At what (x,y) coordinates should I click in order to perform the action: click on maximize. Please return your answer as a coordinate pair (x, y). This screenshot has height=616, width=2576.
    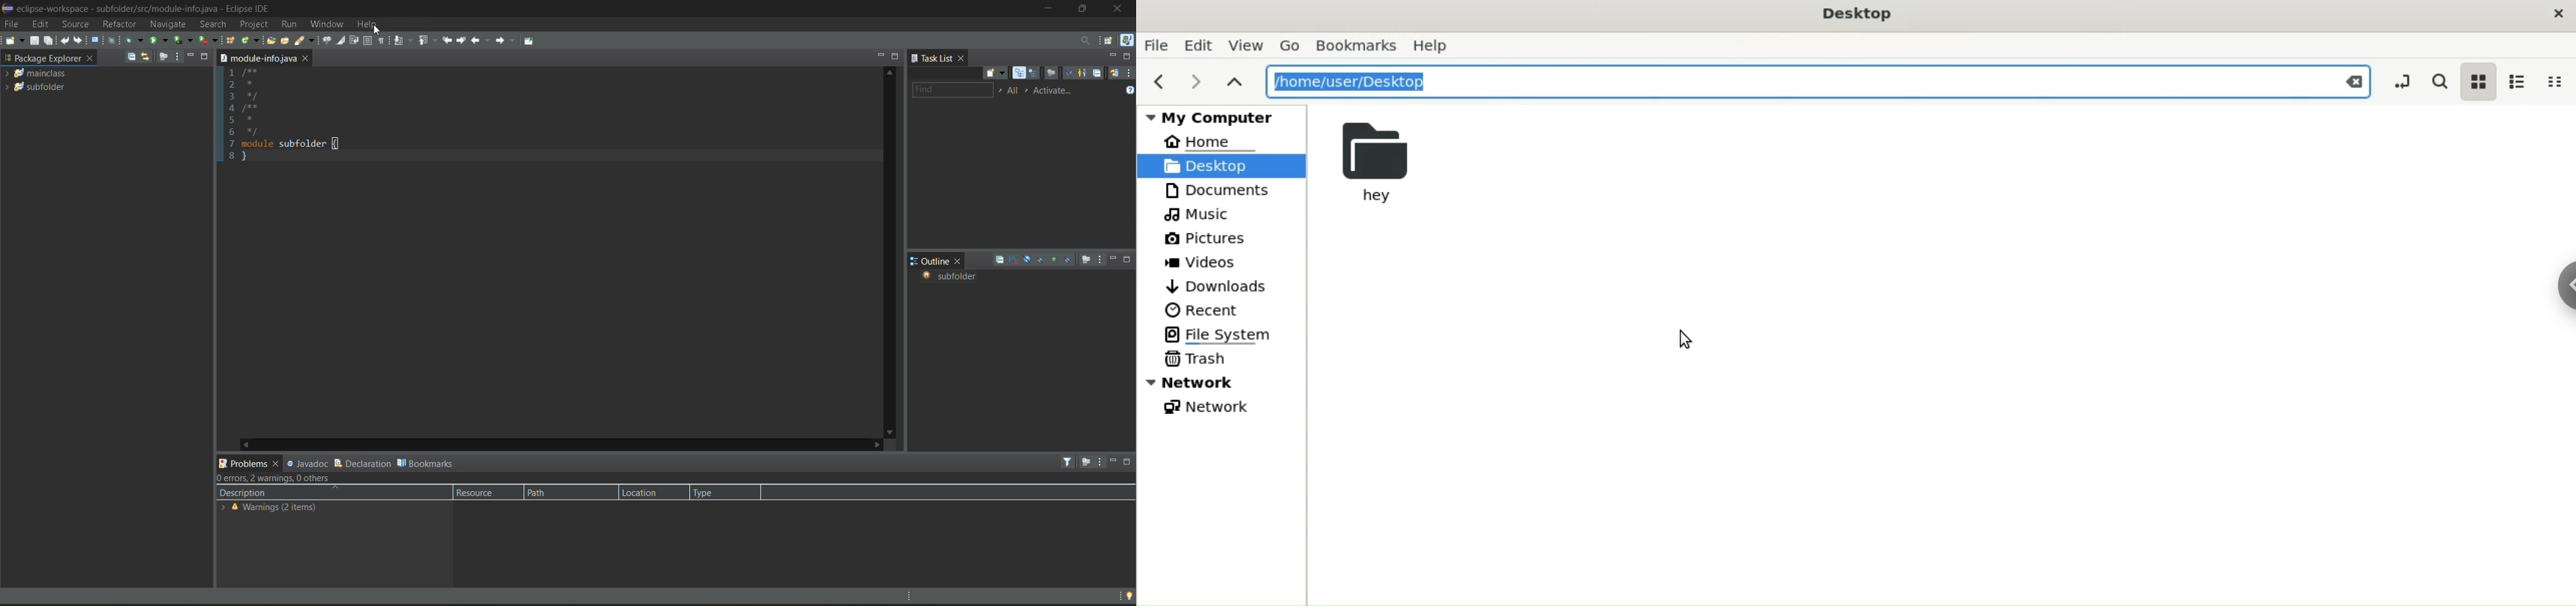
    Looking at the image, I should click on (896, 57).